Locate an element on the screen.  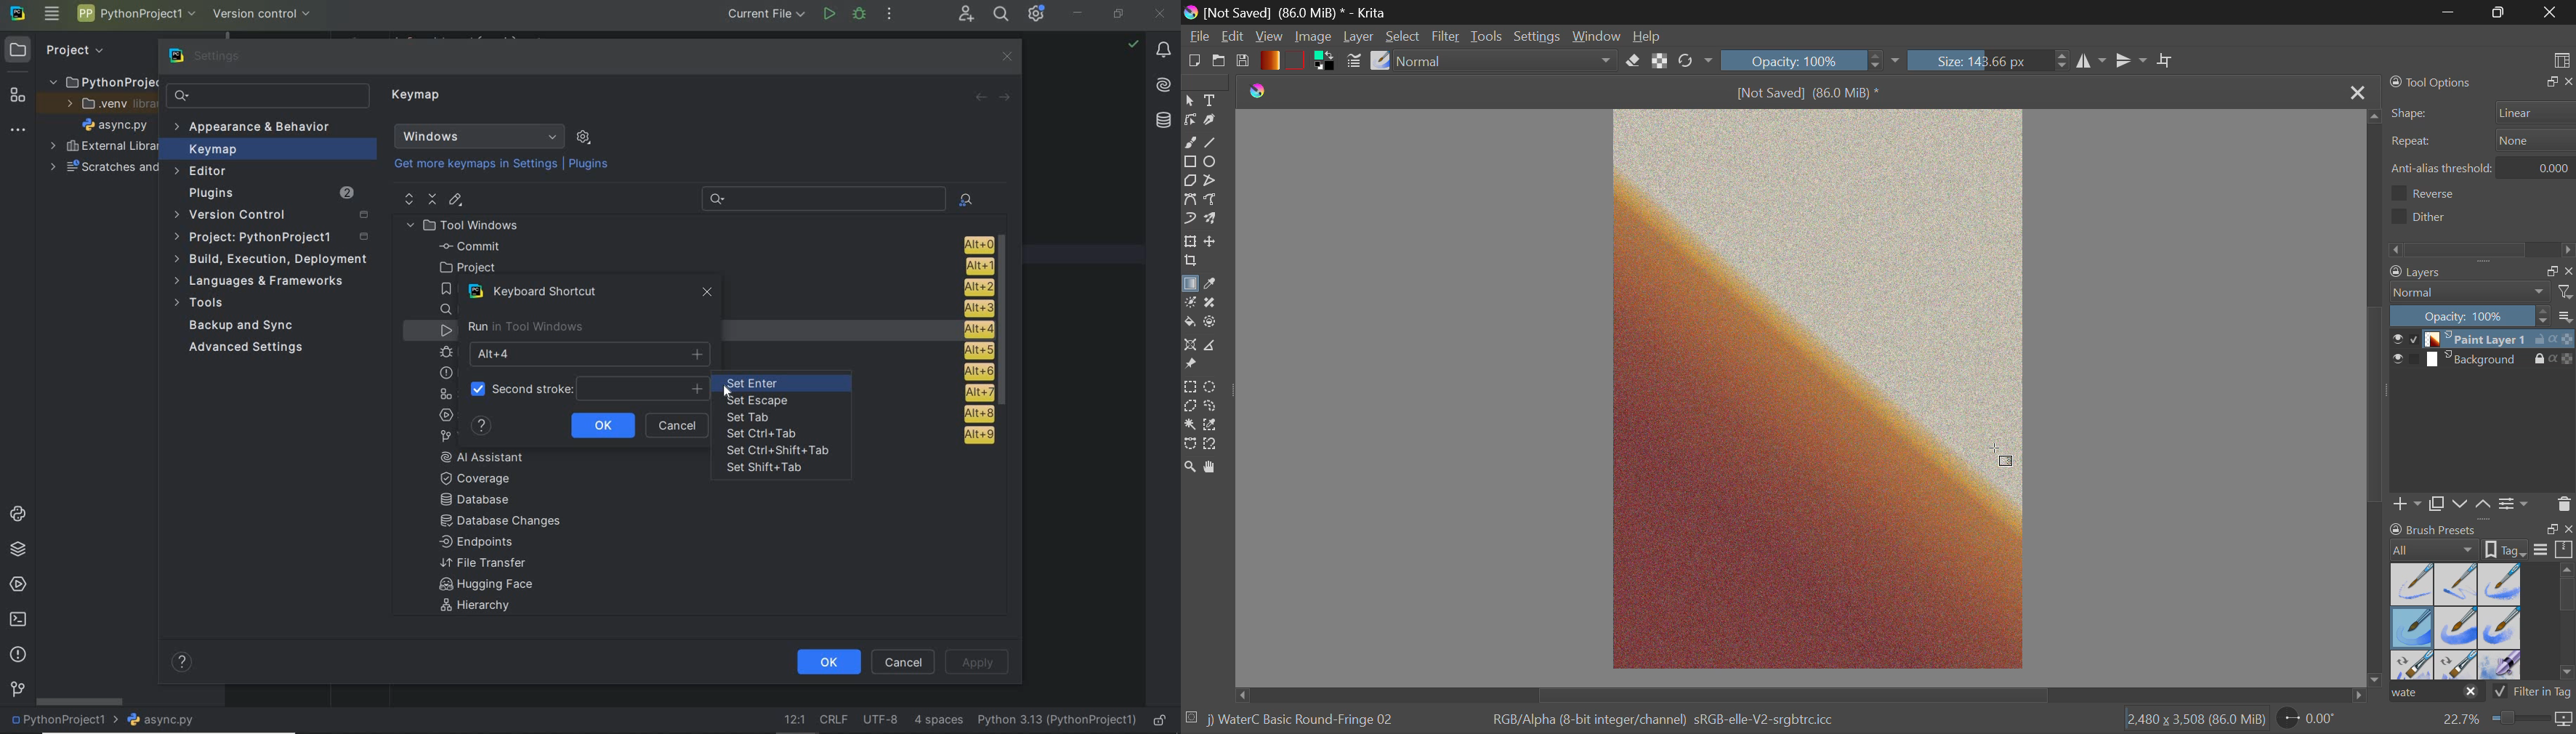
current interpreter is located at coordinates (1058, 721).